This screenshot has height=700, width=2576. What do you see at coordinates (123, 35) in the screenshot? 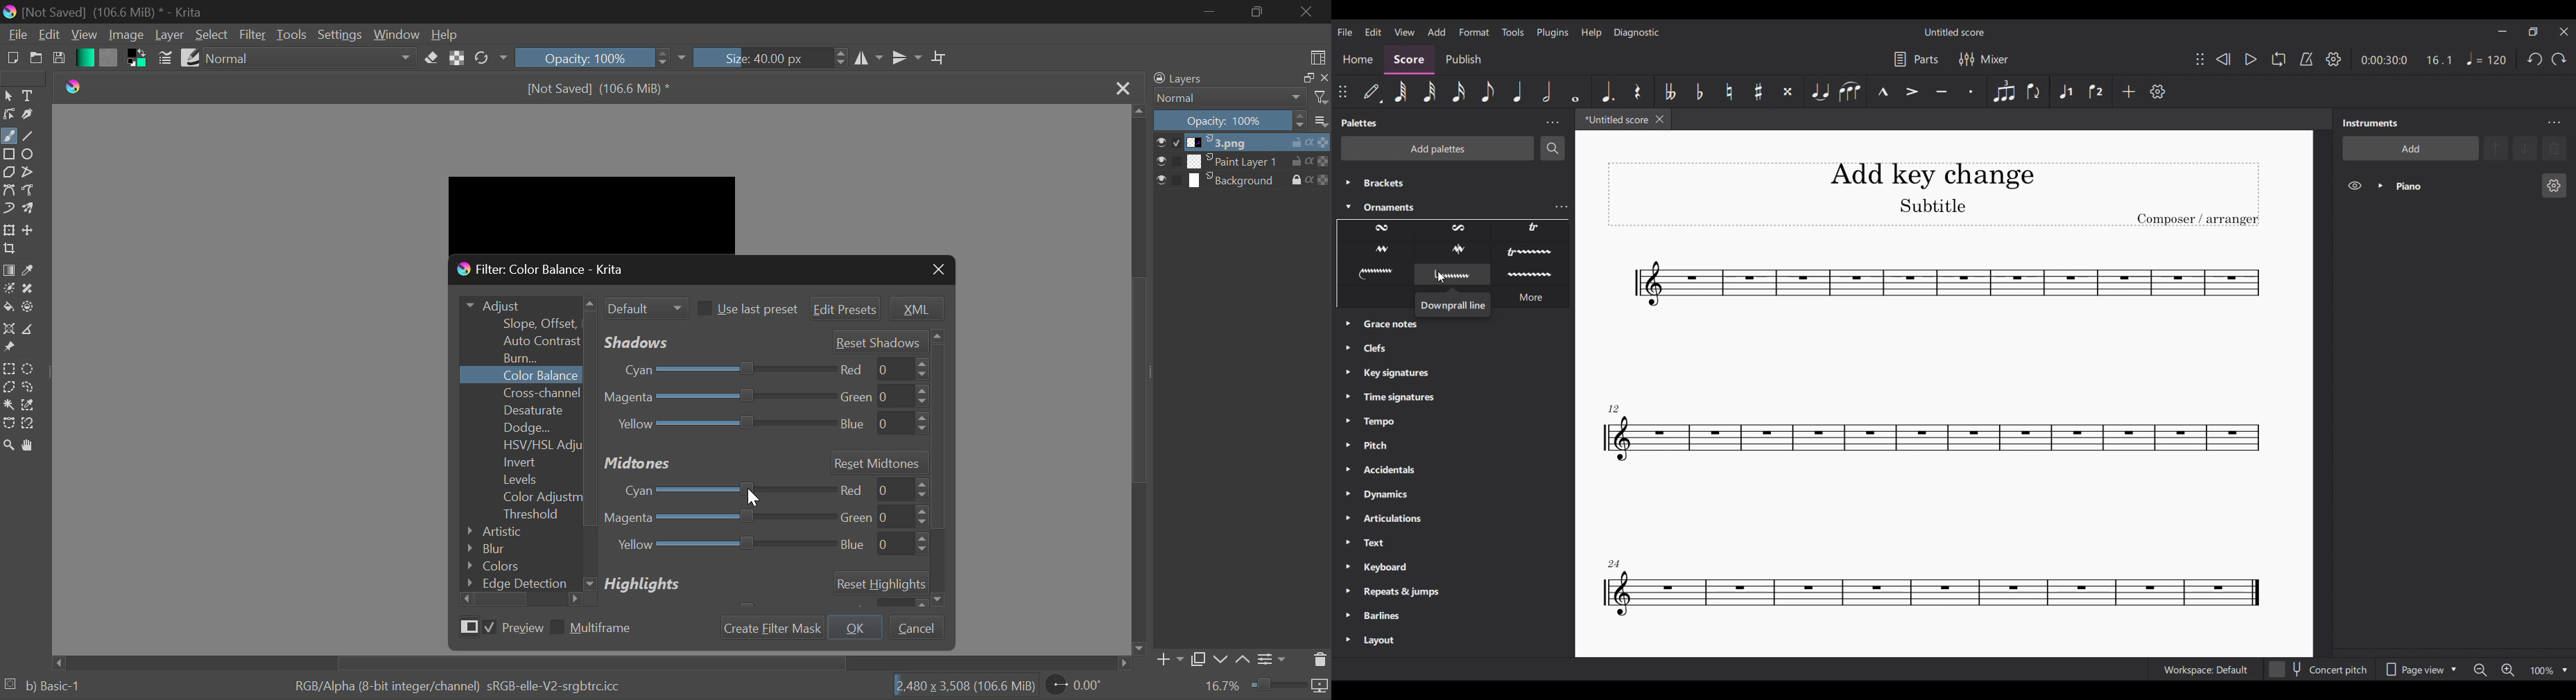
I see `Image` at bounding box center [123, 35].